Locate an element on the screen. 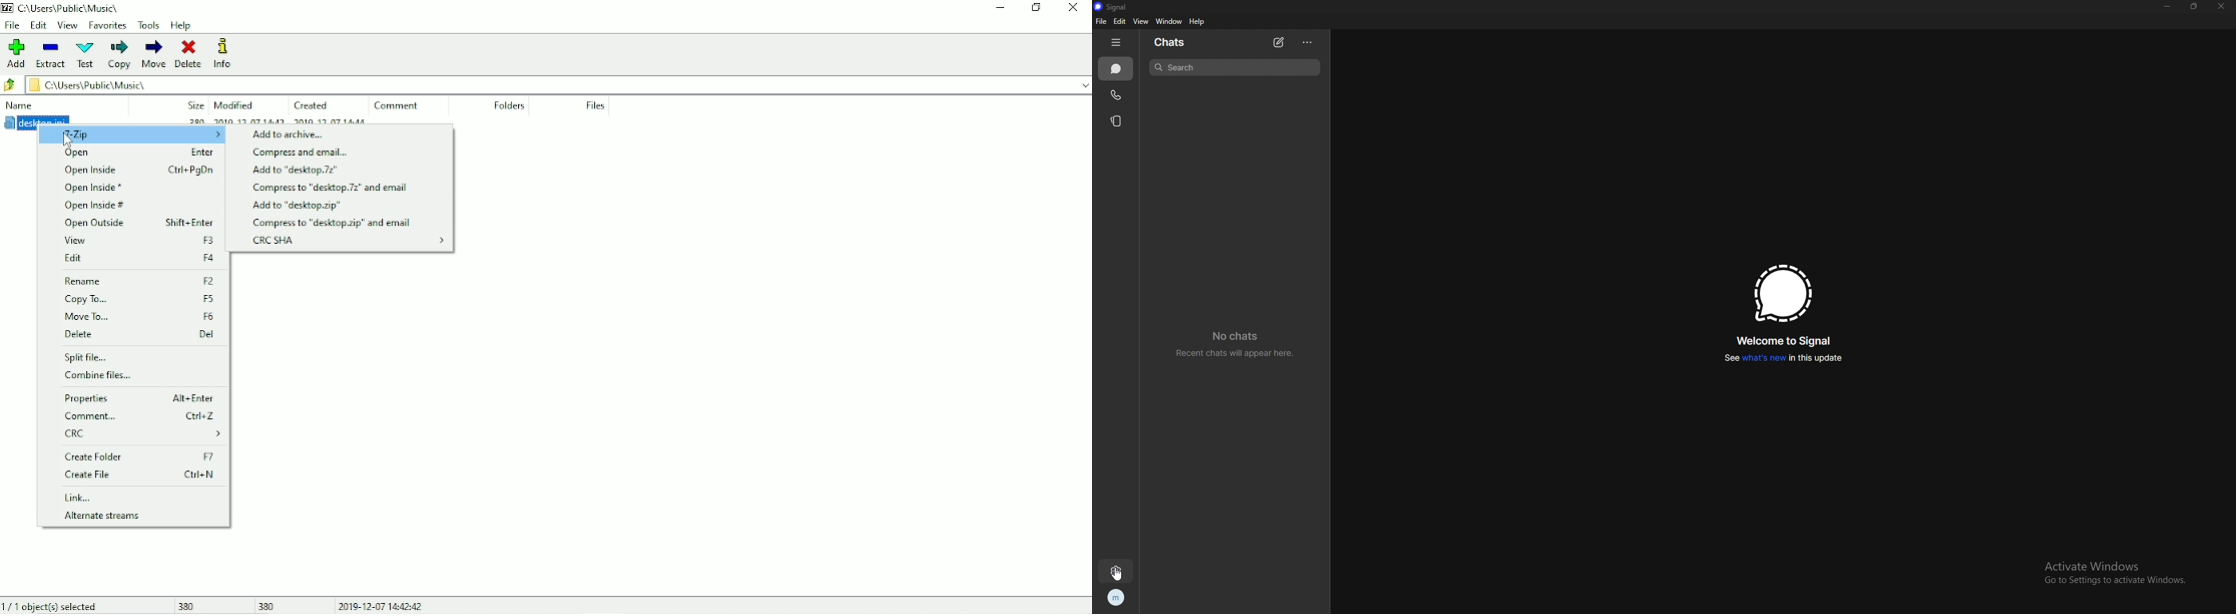 The width and height of the screenshot is (2240, 616). Folders is located at coordinates (507, 106).